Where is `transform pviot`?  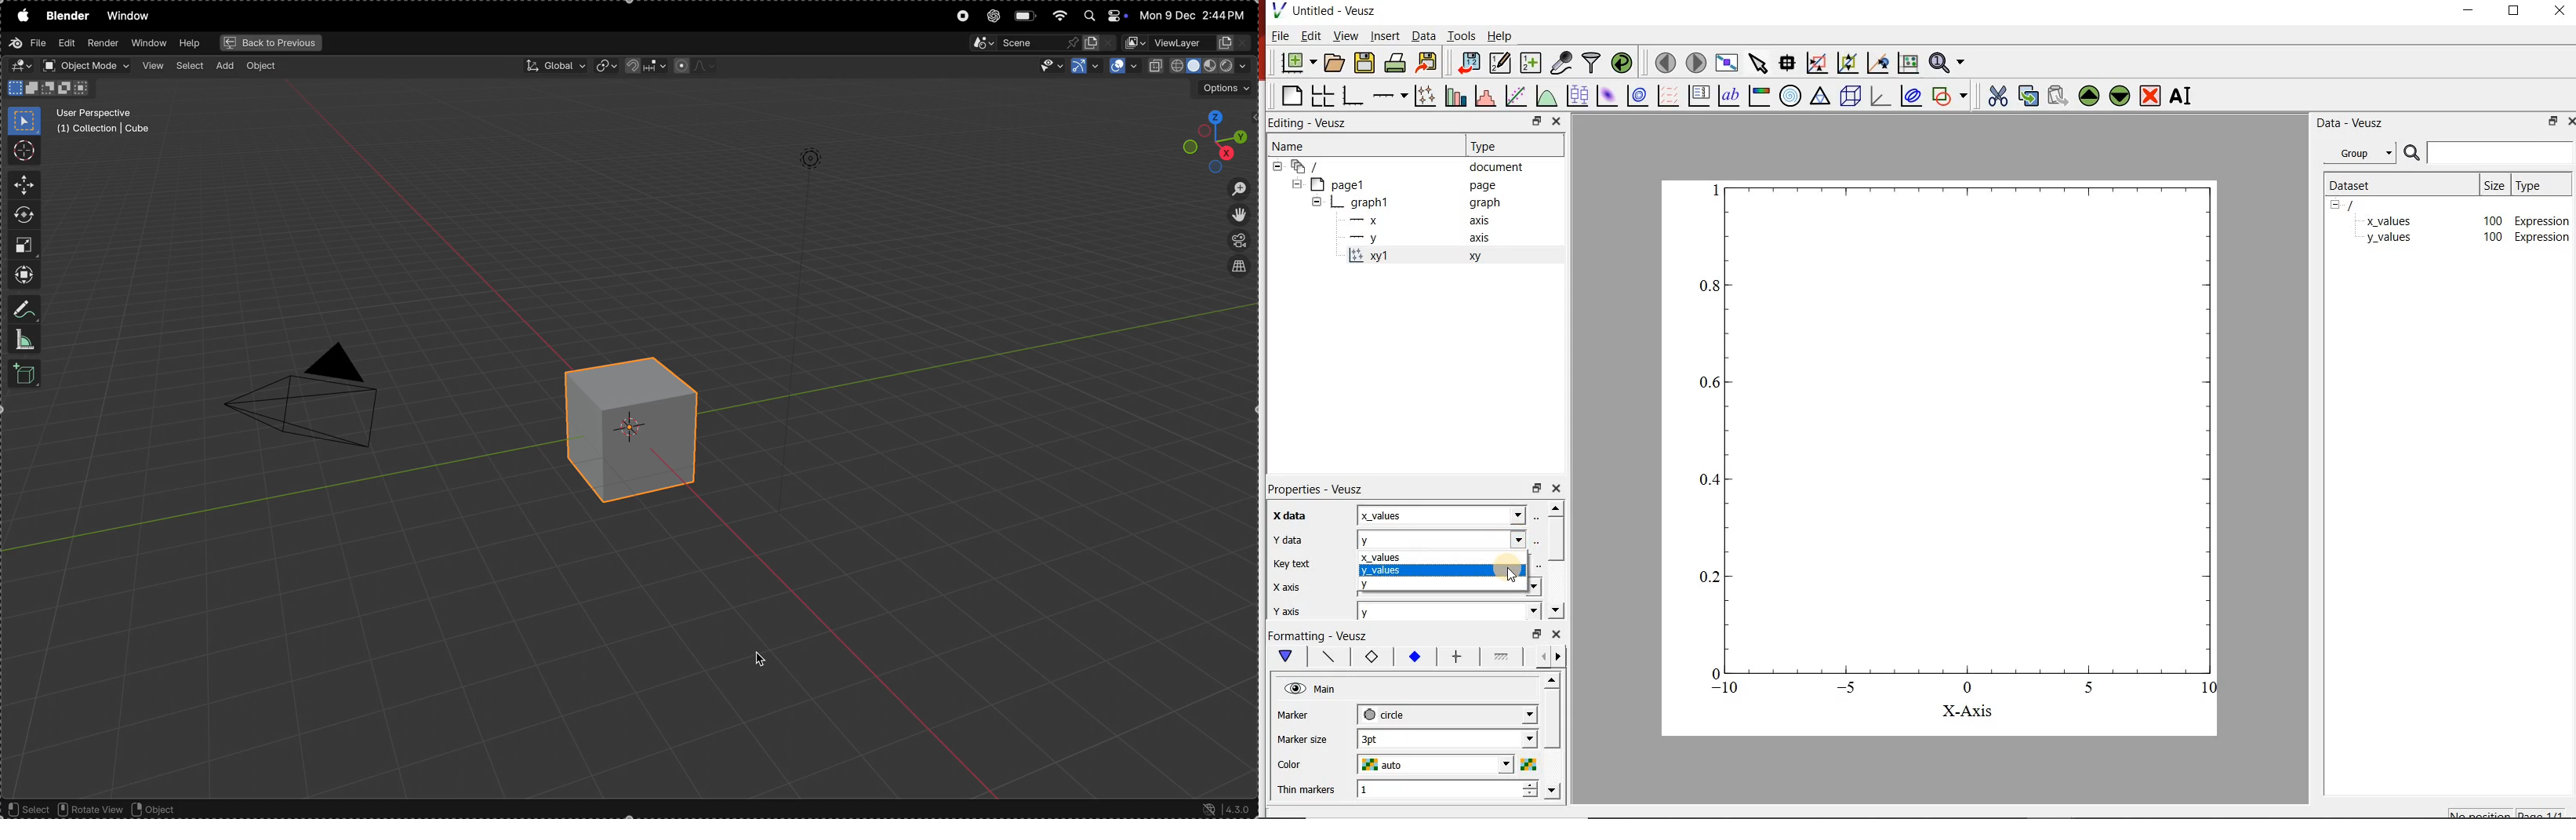 transform pviot is located at coordinates (605, 67).